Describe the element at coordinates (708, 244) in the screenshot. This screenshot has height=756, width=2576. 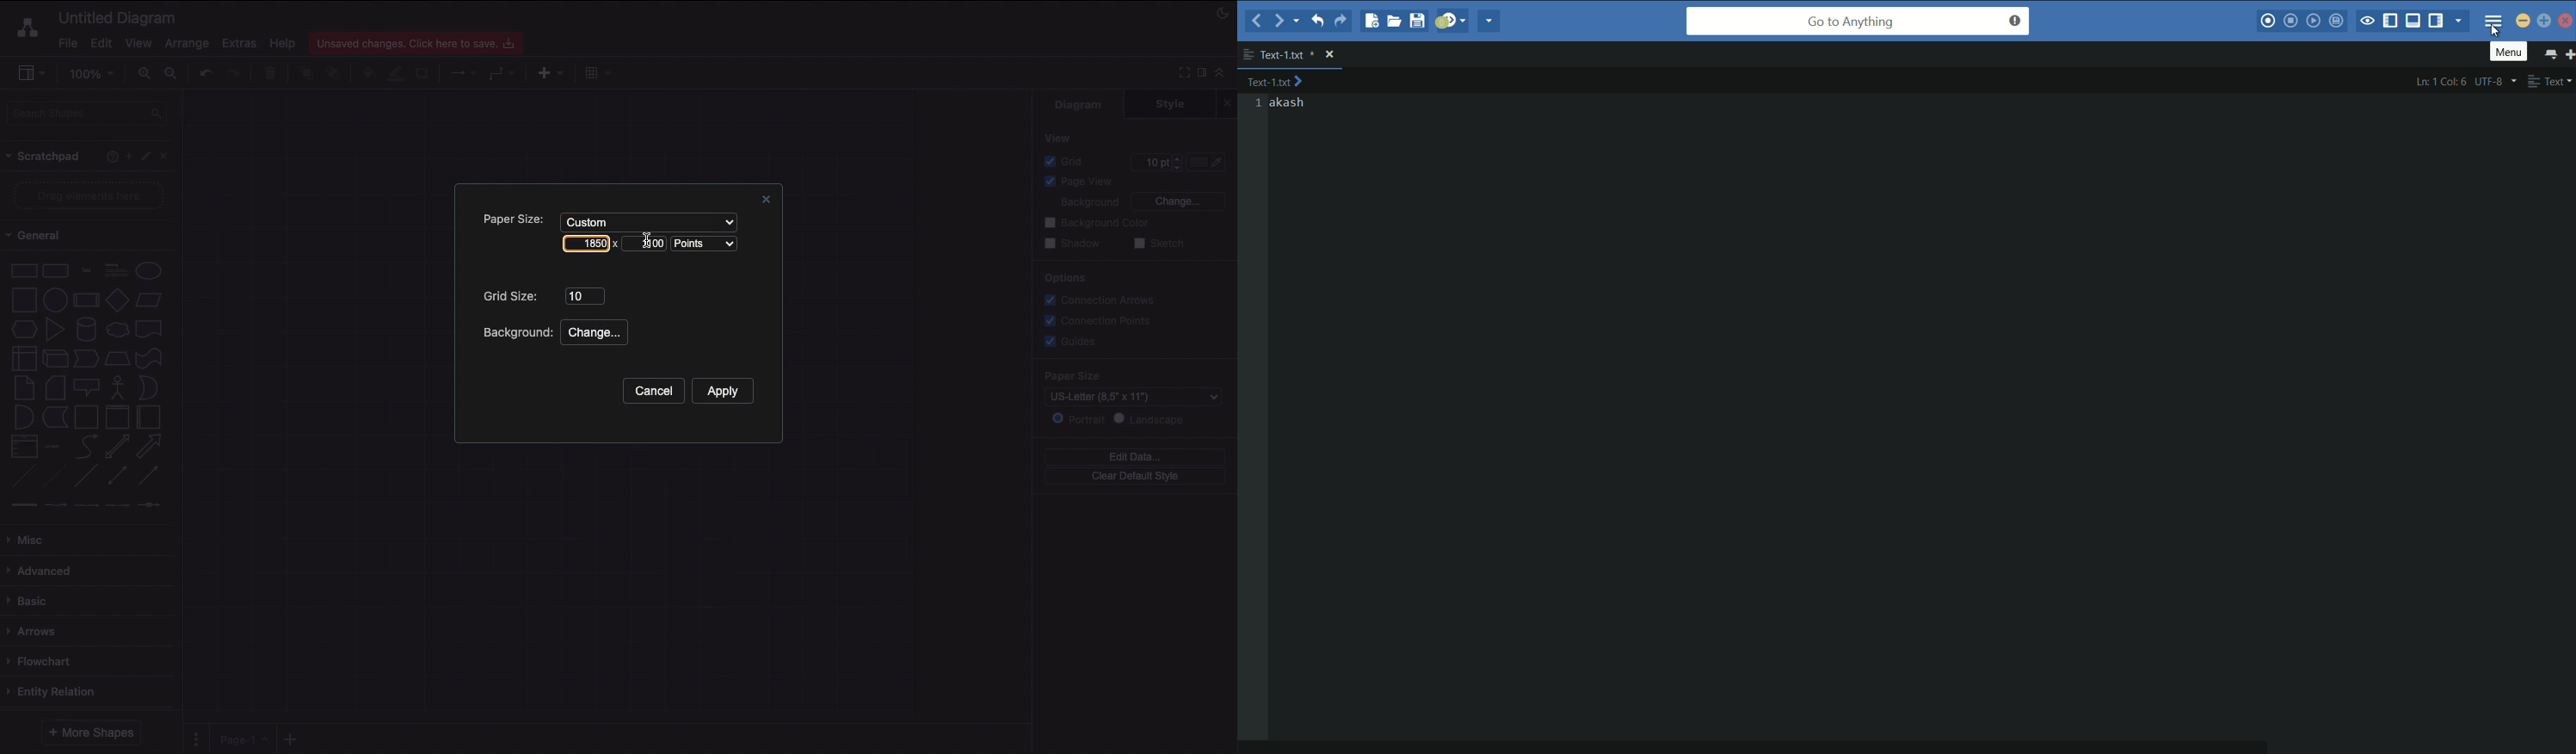
I see `Points ` at that location.